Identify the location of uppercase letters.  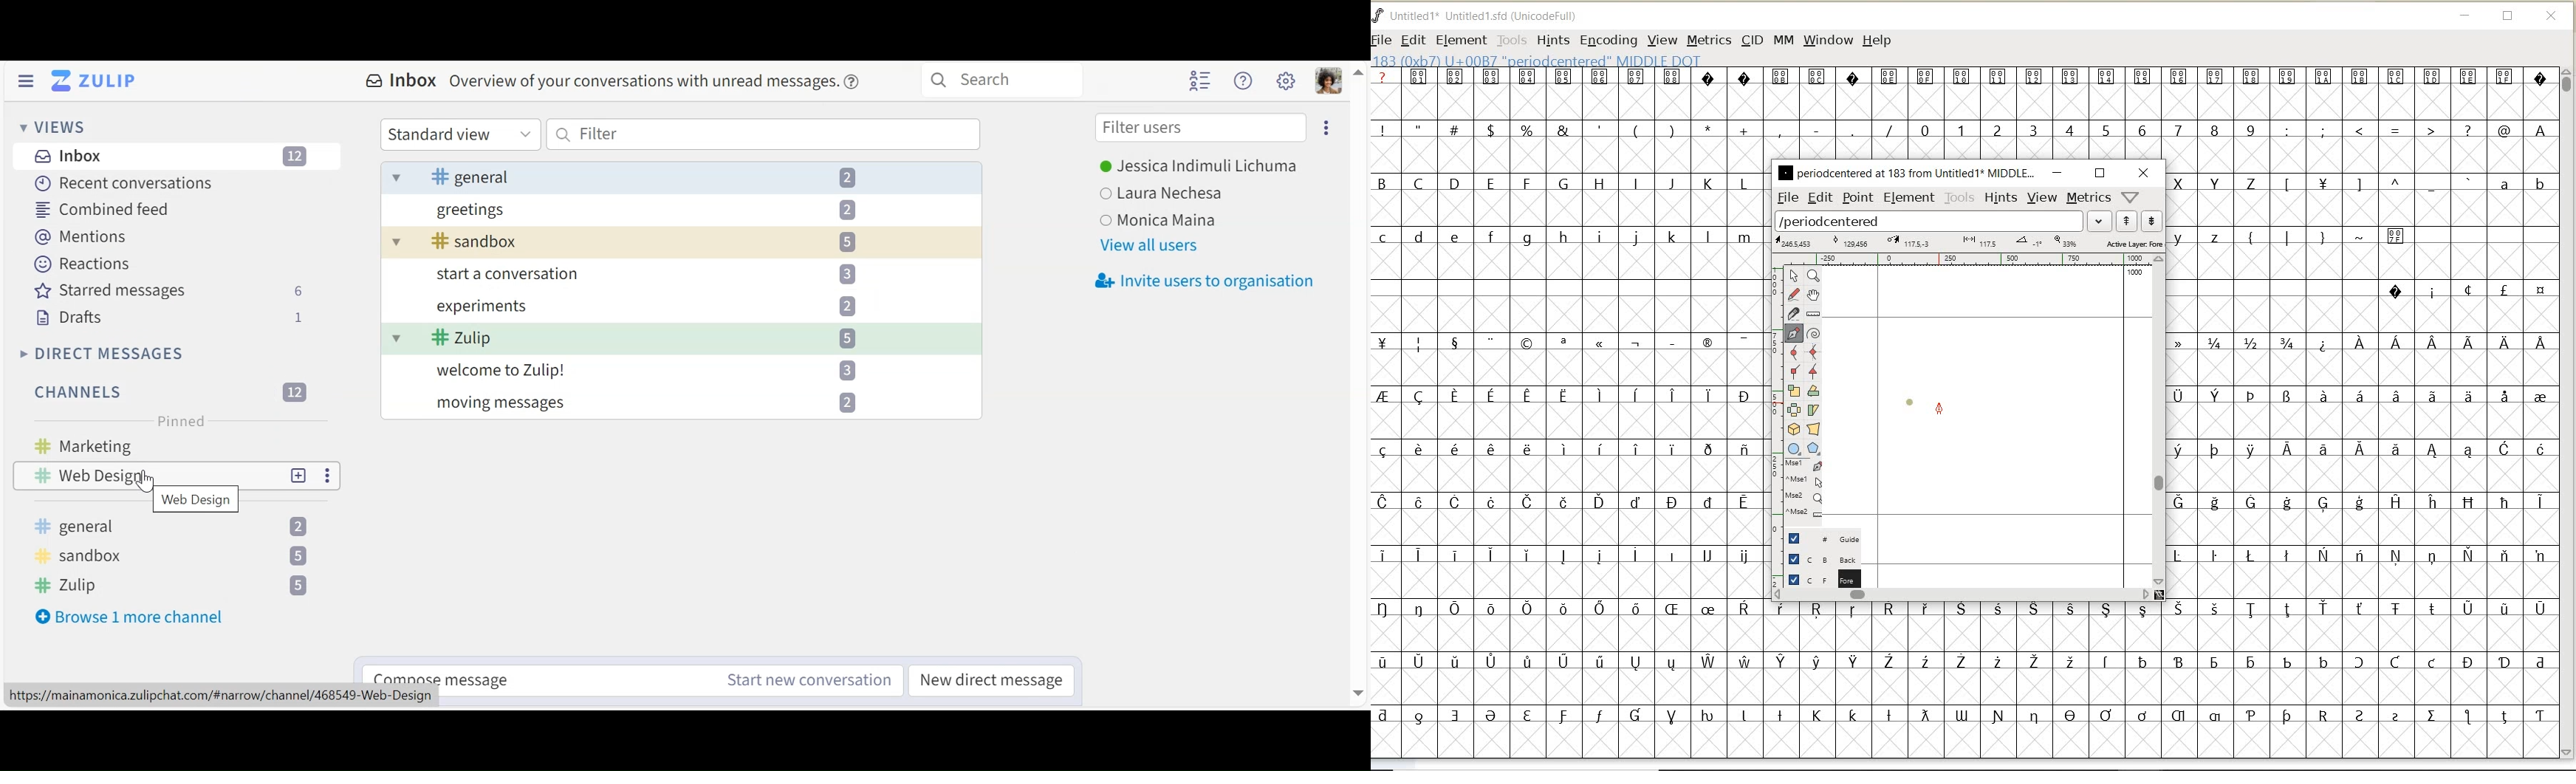
(2218, 182).